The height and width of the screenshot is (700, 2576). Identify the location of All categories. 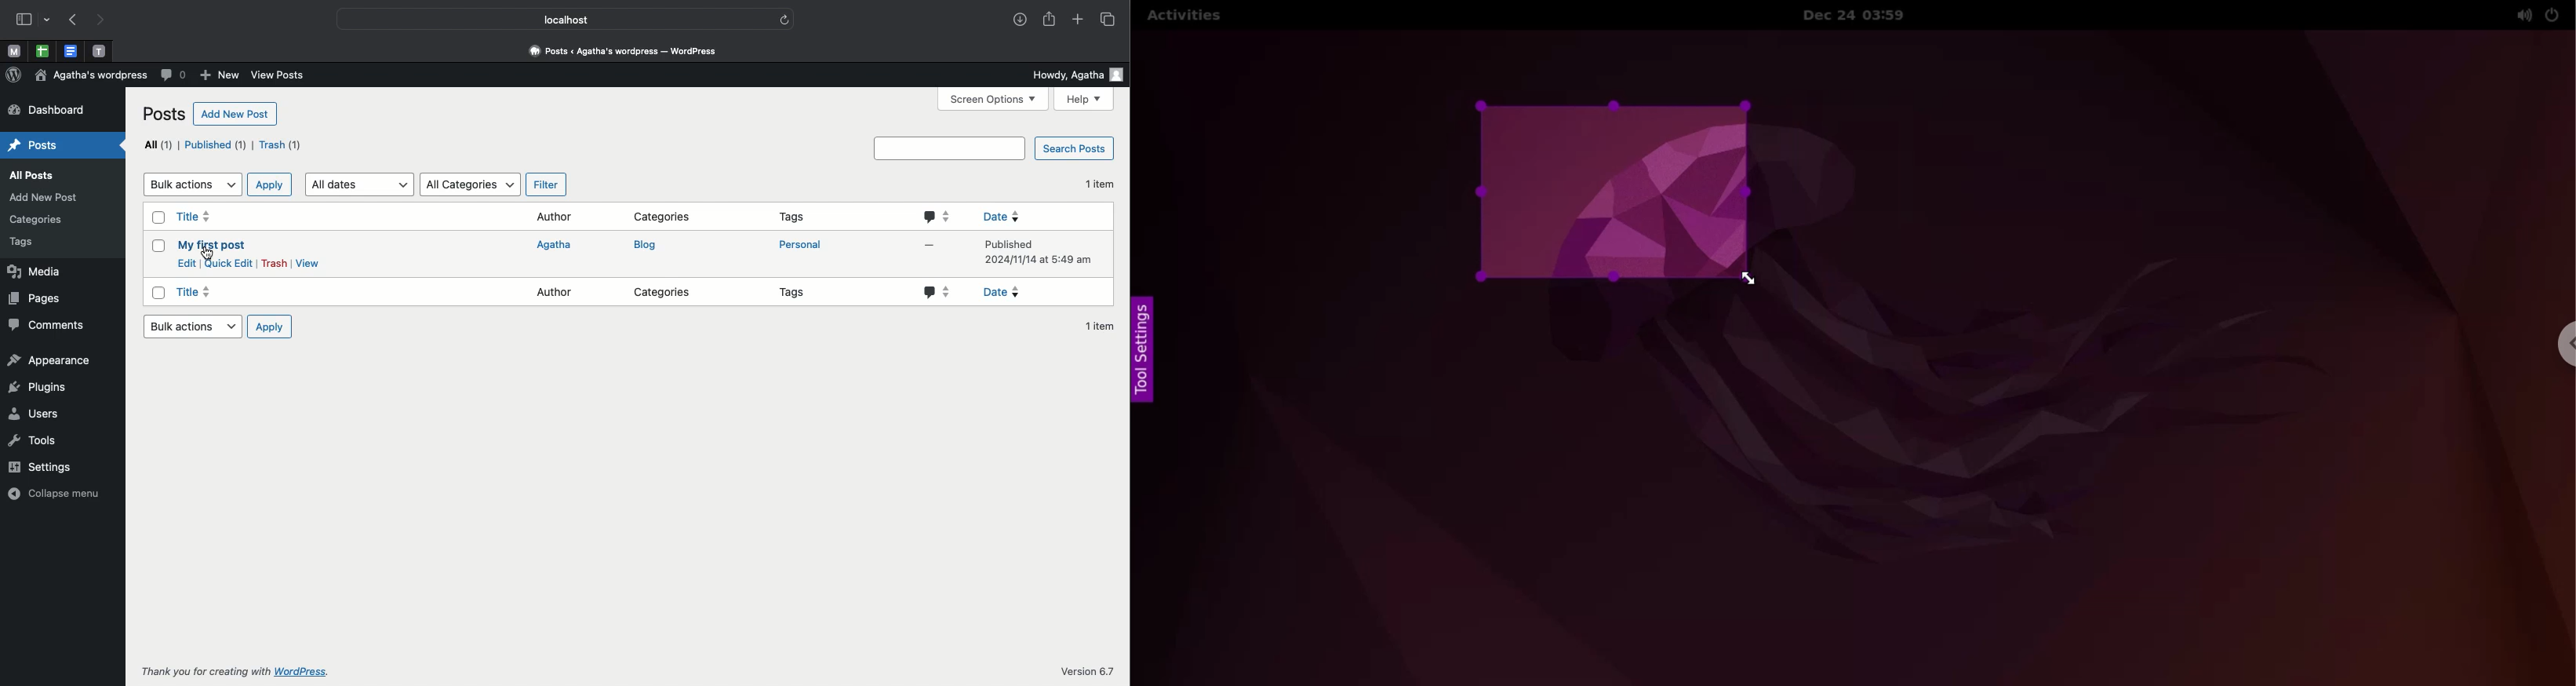
(470, 184).